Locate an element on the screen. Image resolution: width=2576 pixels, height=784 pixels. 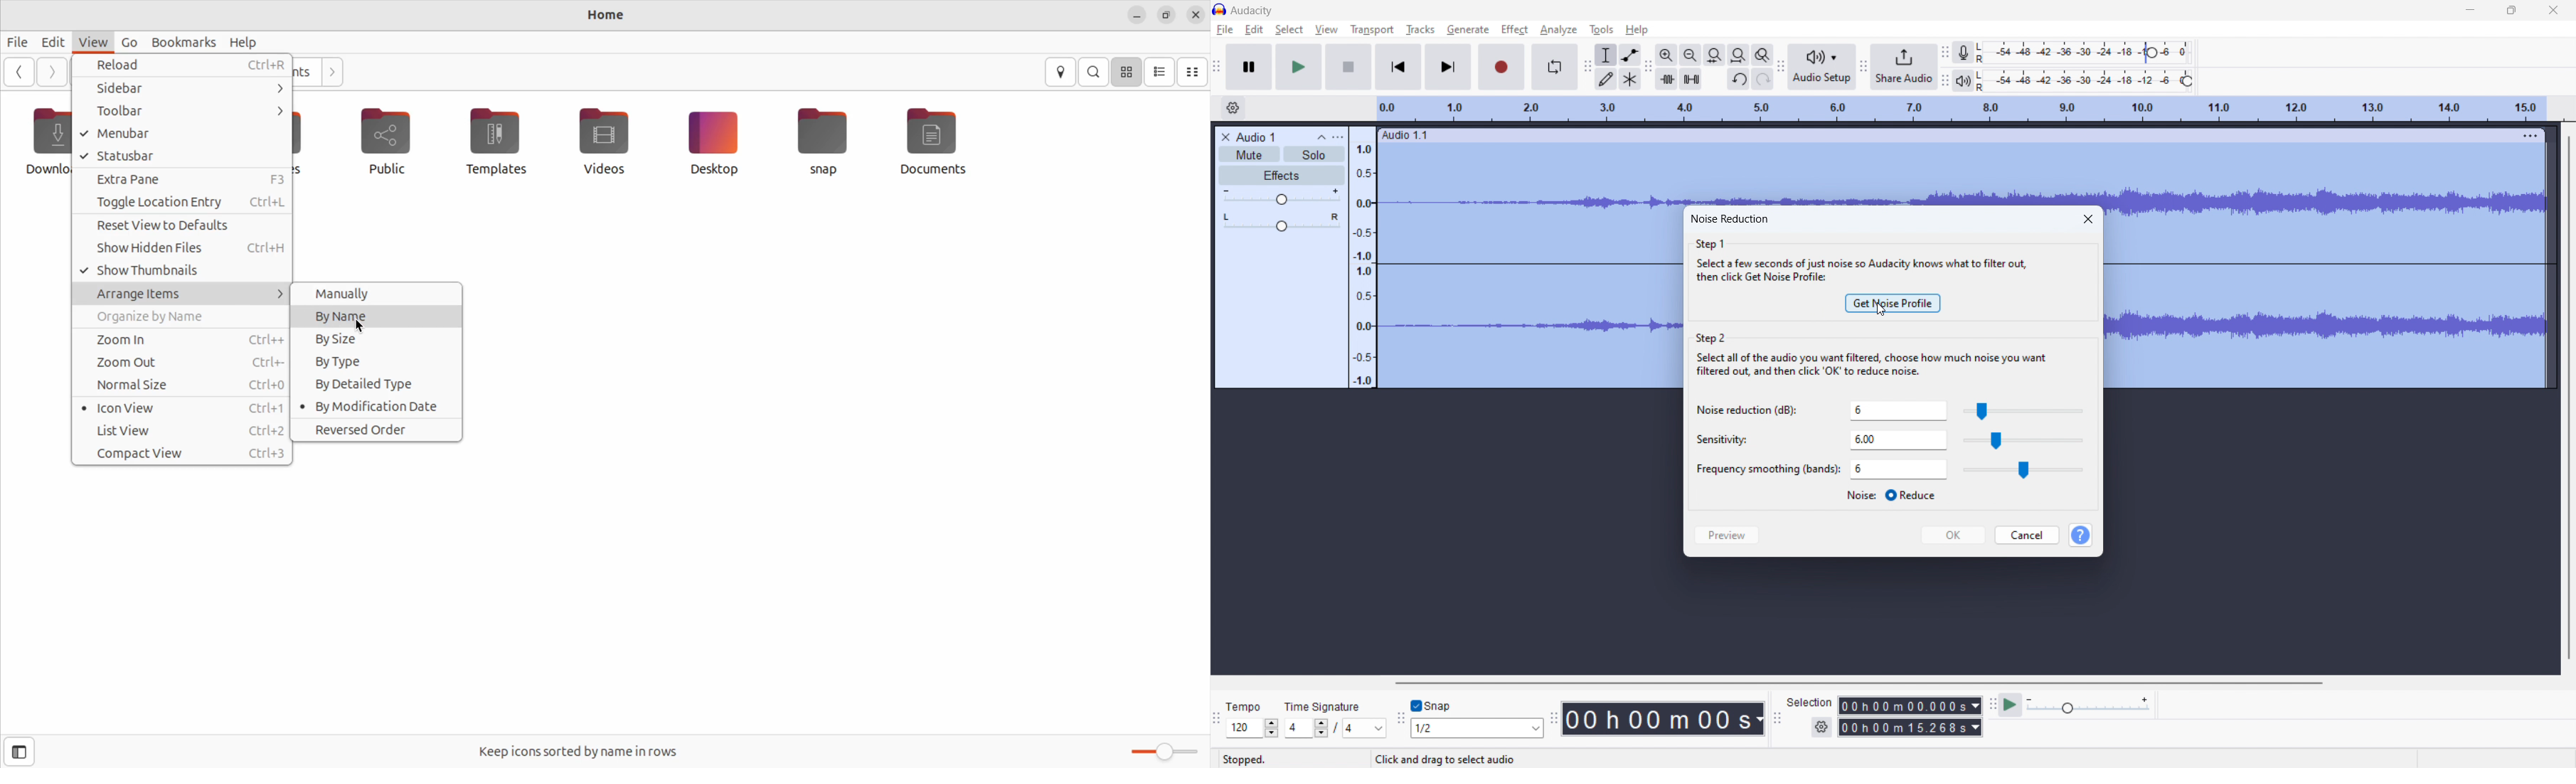
stop is located at coordinates (1348, 67).